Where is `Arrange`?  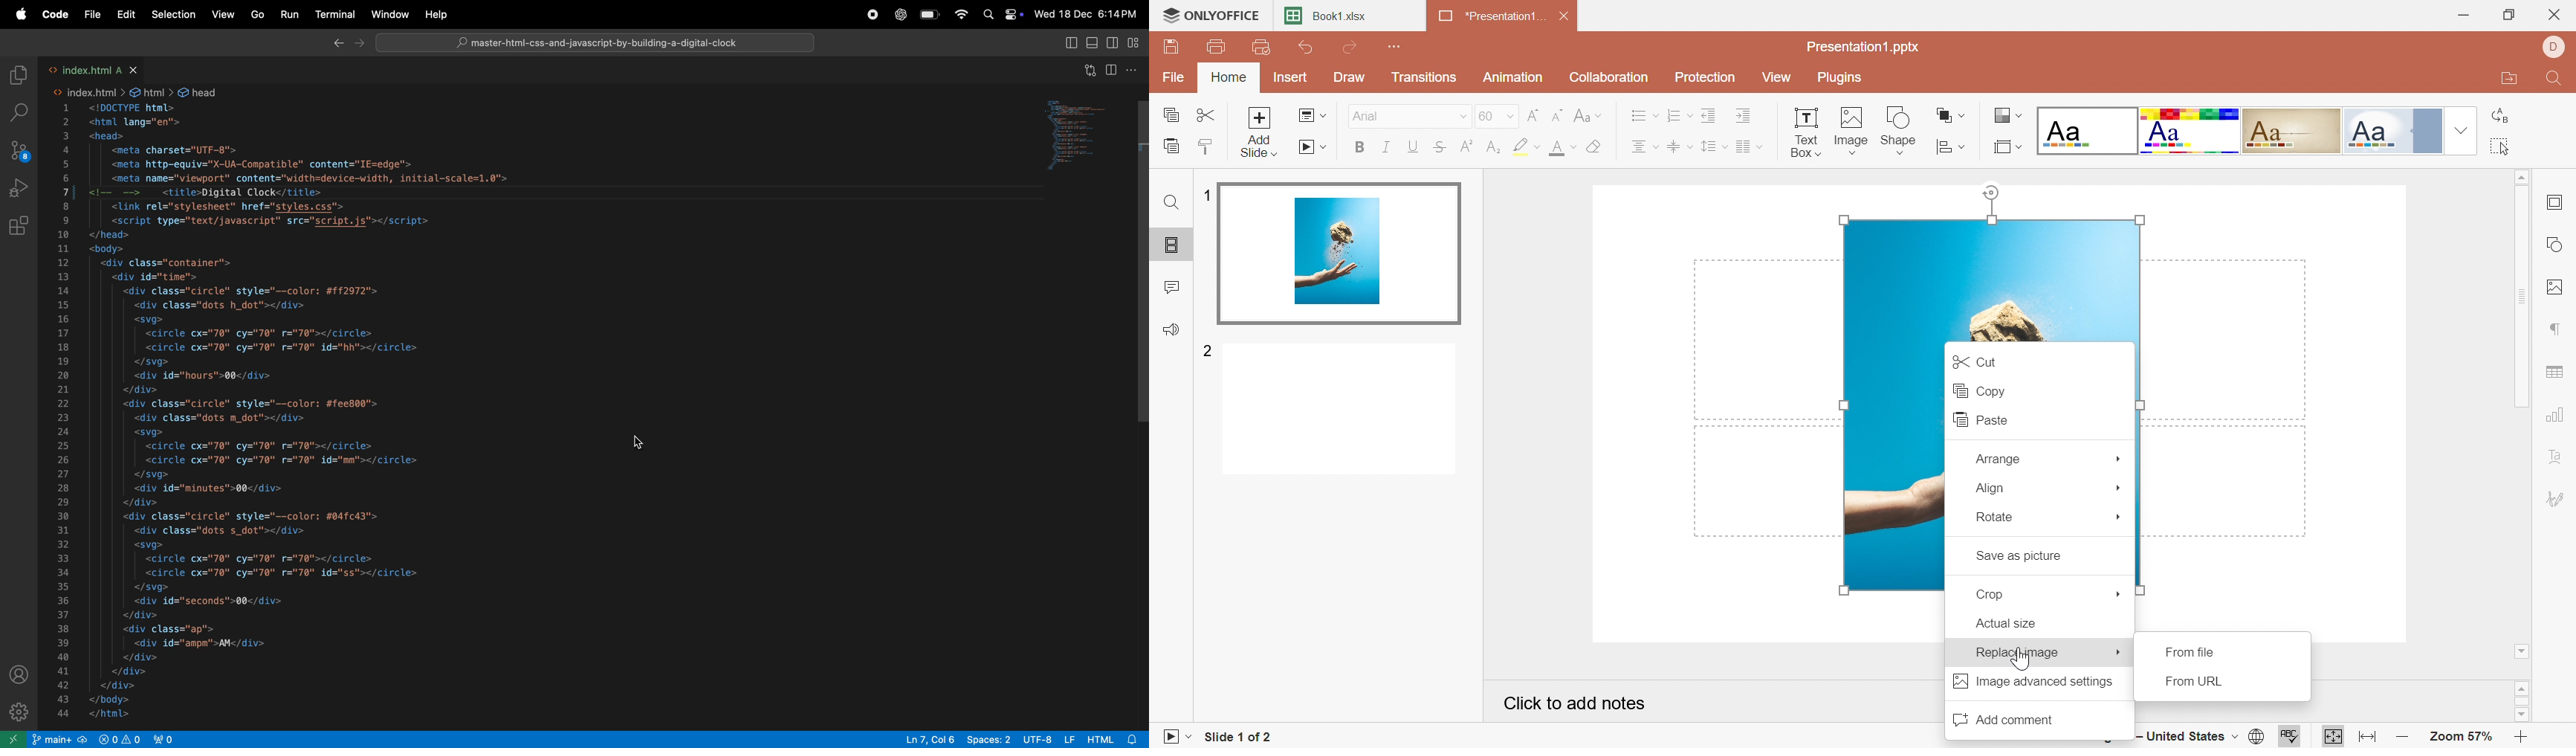
Arrange is located at coordinates (1996, 458).